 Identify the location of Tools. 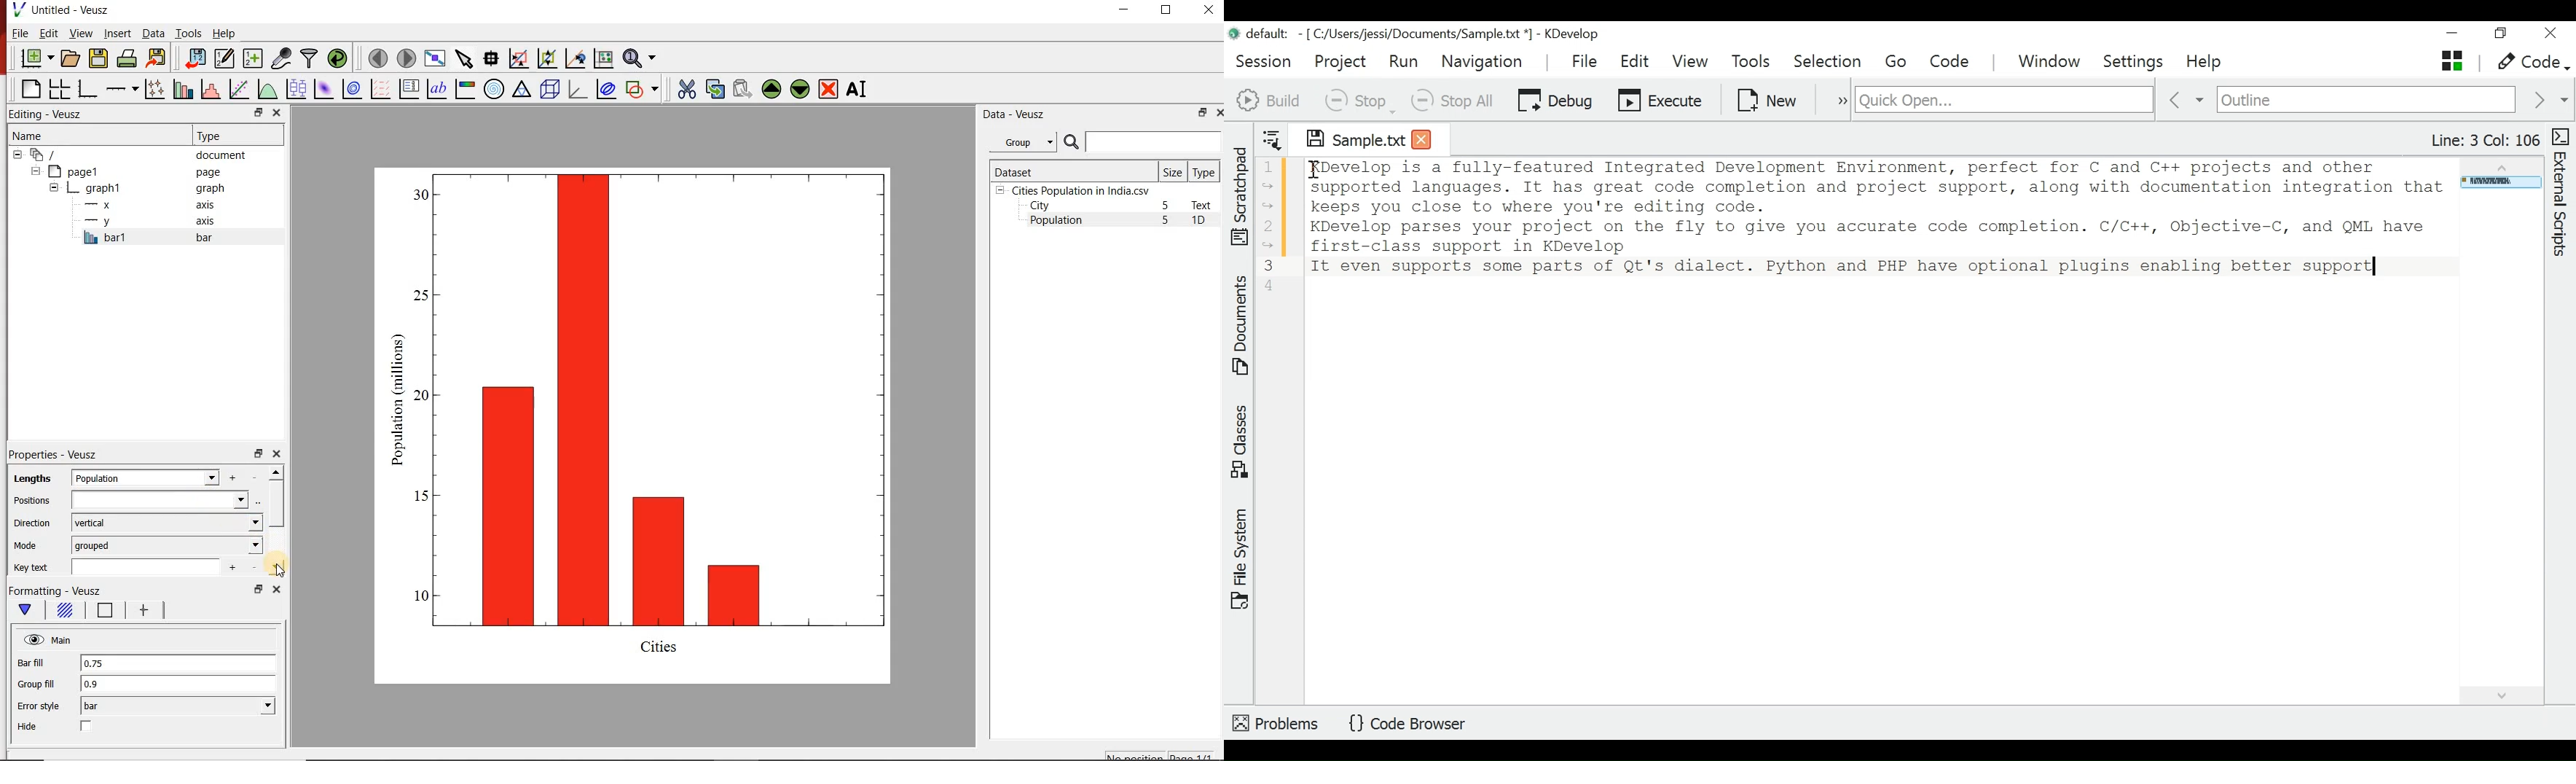
(1755, 62).